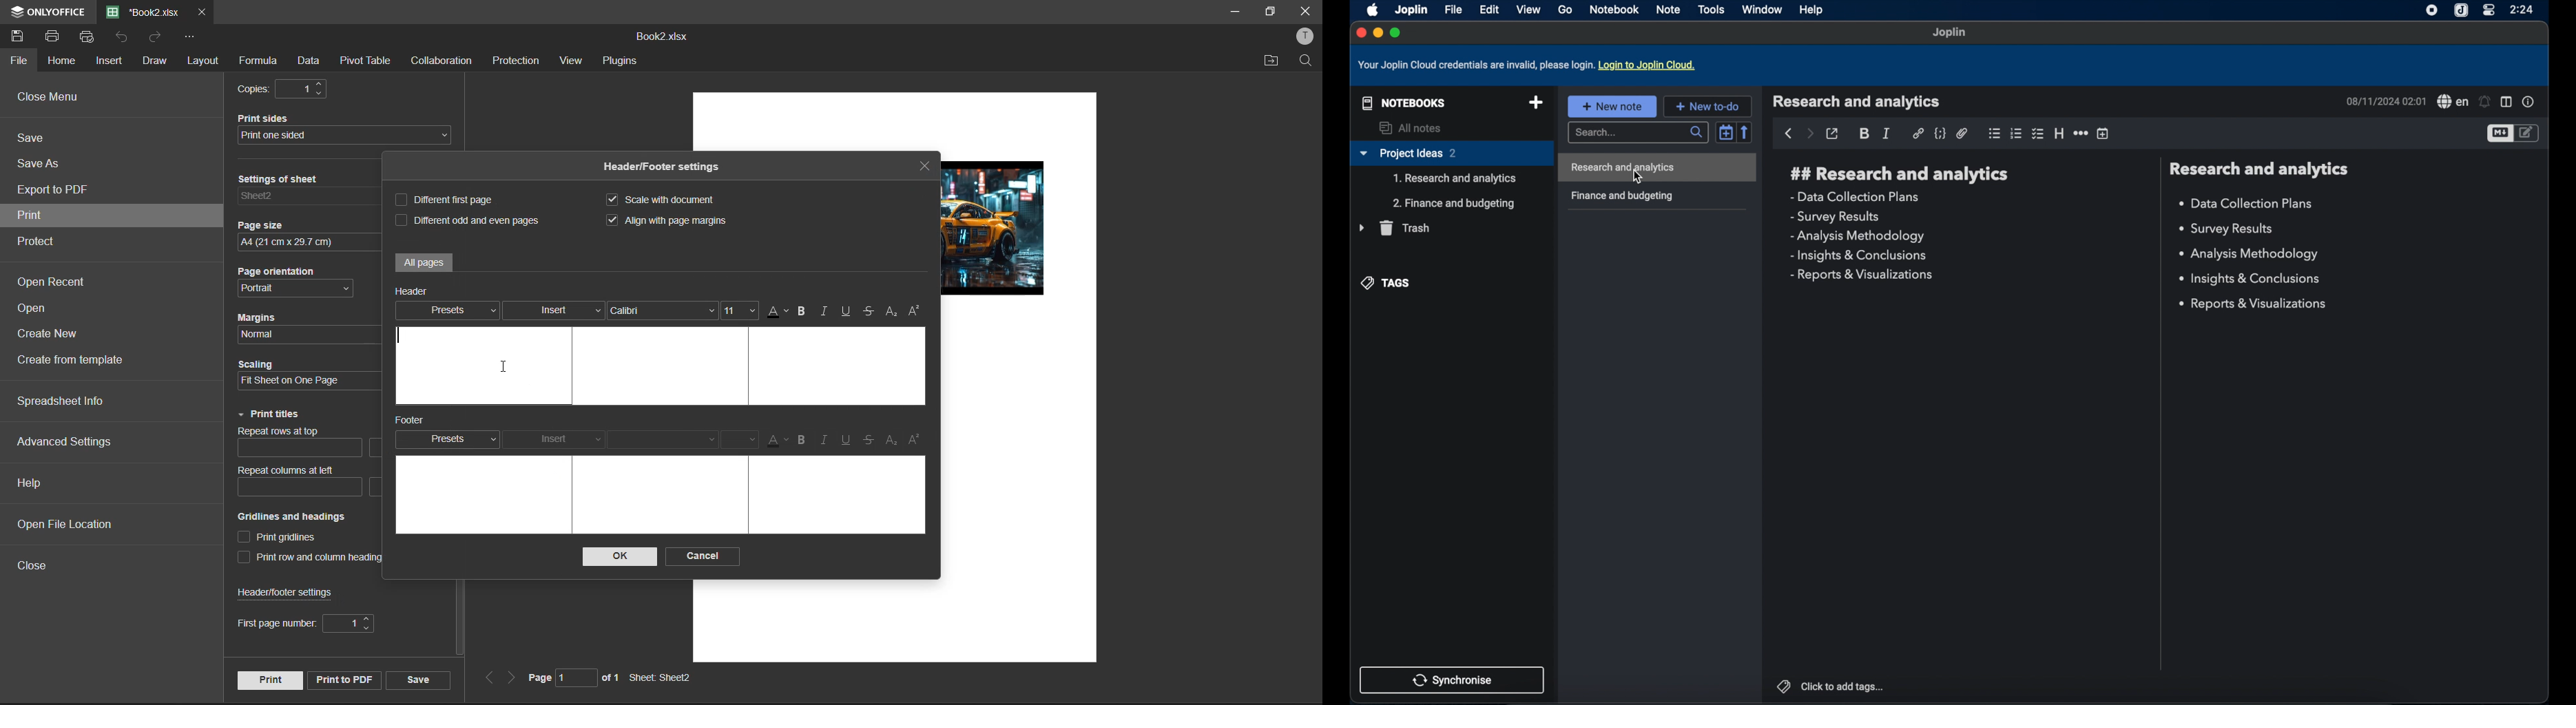 Image resolution: width=2576 pixels, height=728 pixels. Describe the element at coordinates (504, 367) in the screenshot. I see `cursor` at that location.